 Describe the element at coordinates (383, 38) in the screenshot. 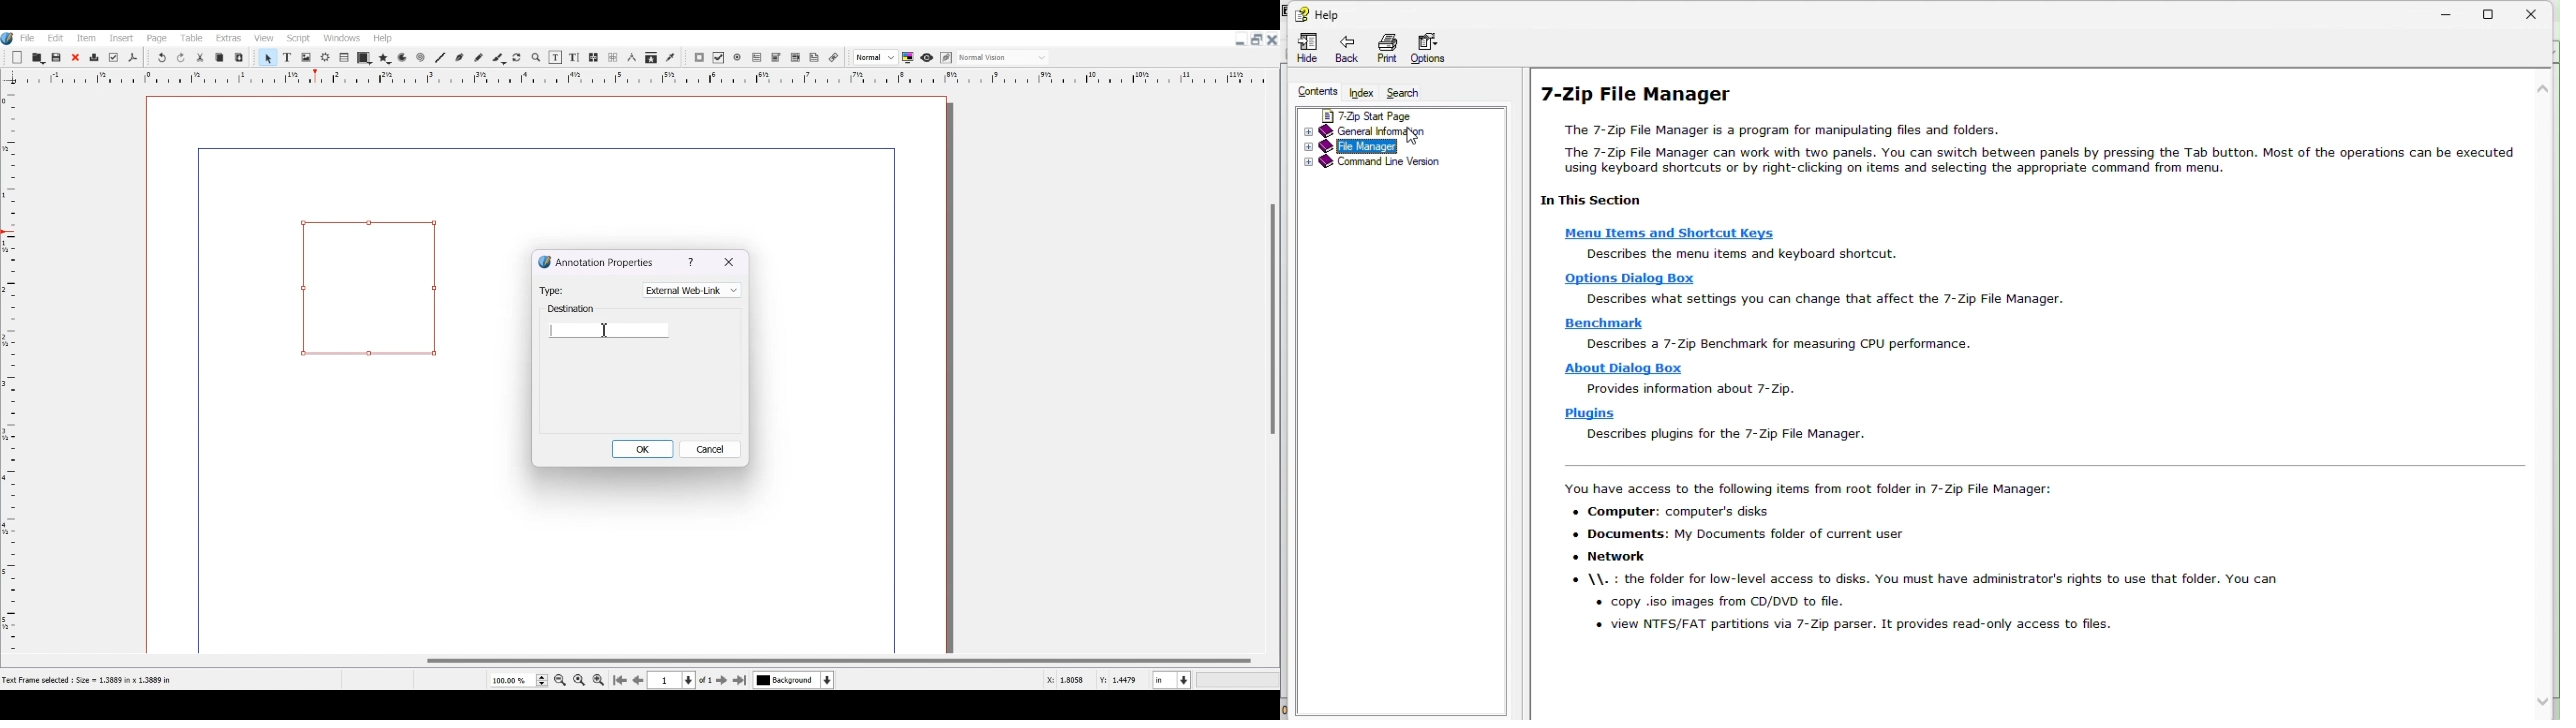

I see `Help` at that location.